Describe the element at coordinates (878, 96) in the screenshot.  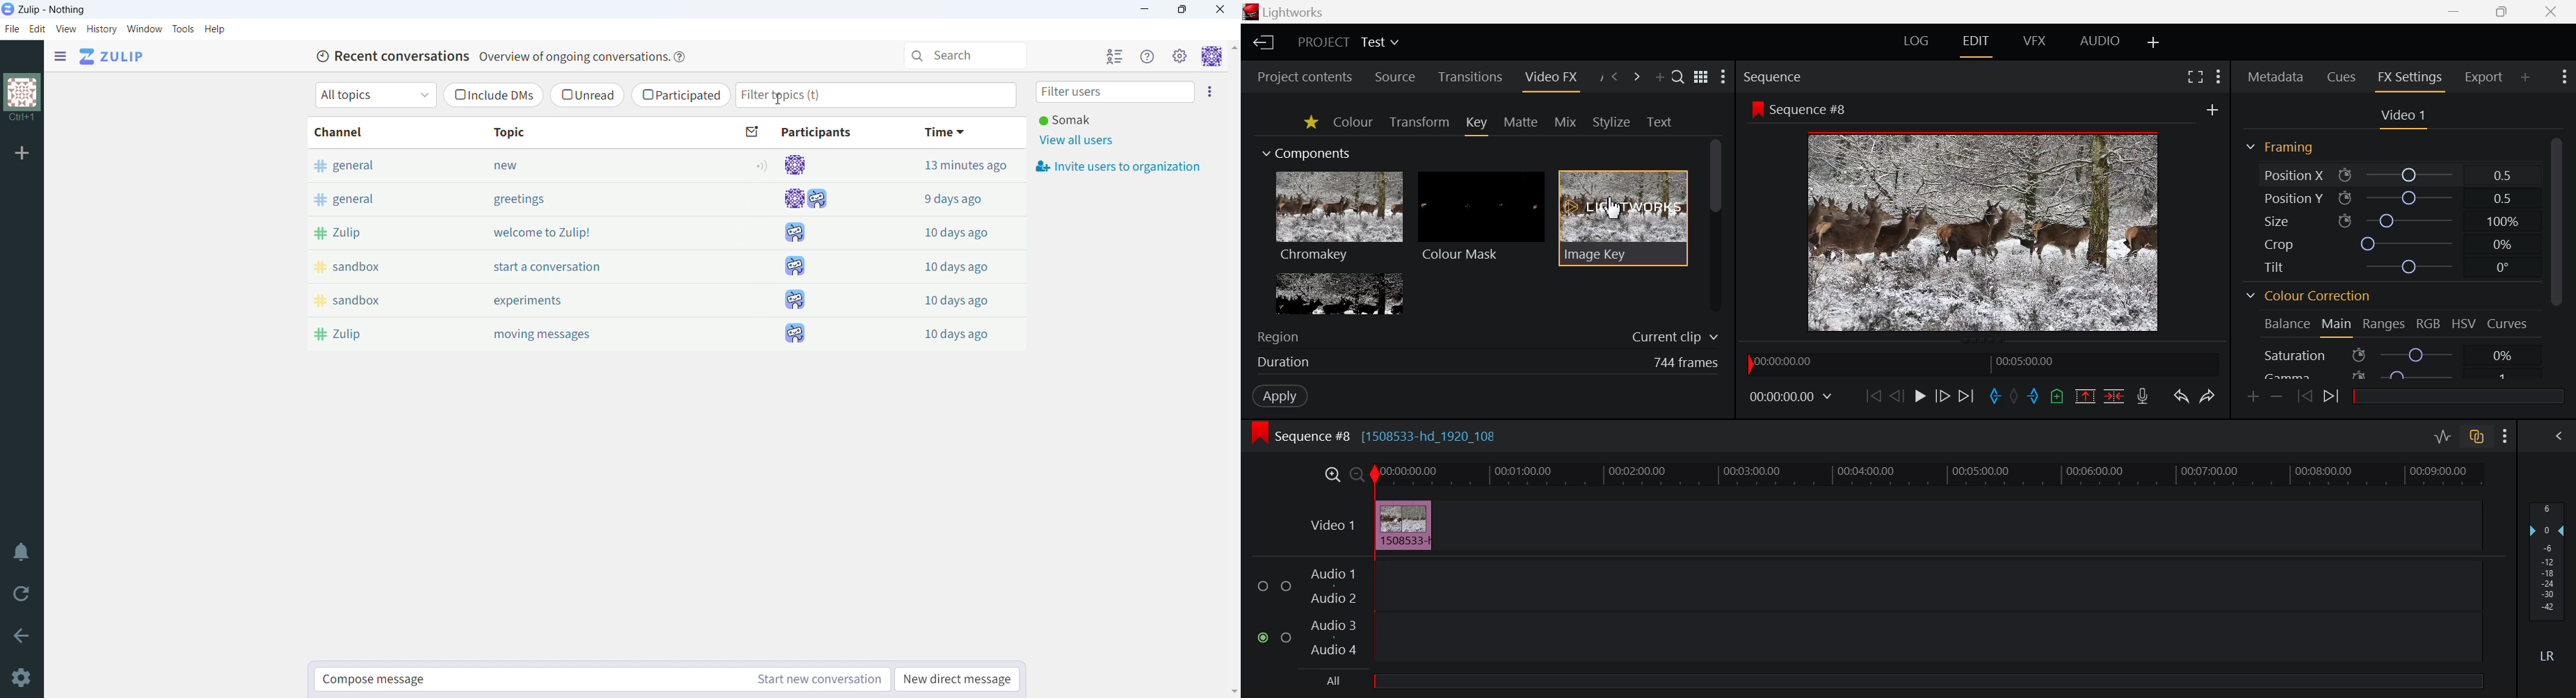
I see `filter topics` at that location.